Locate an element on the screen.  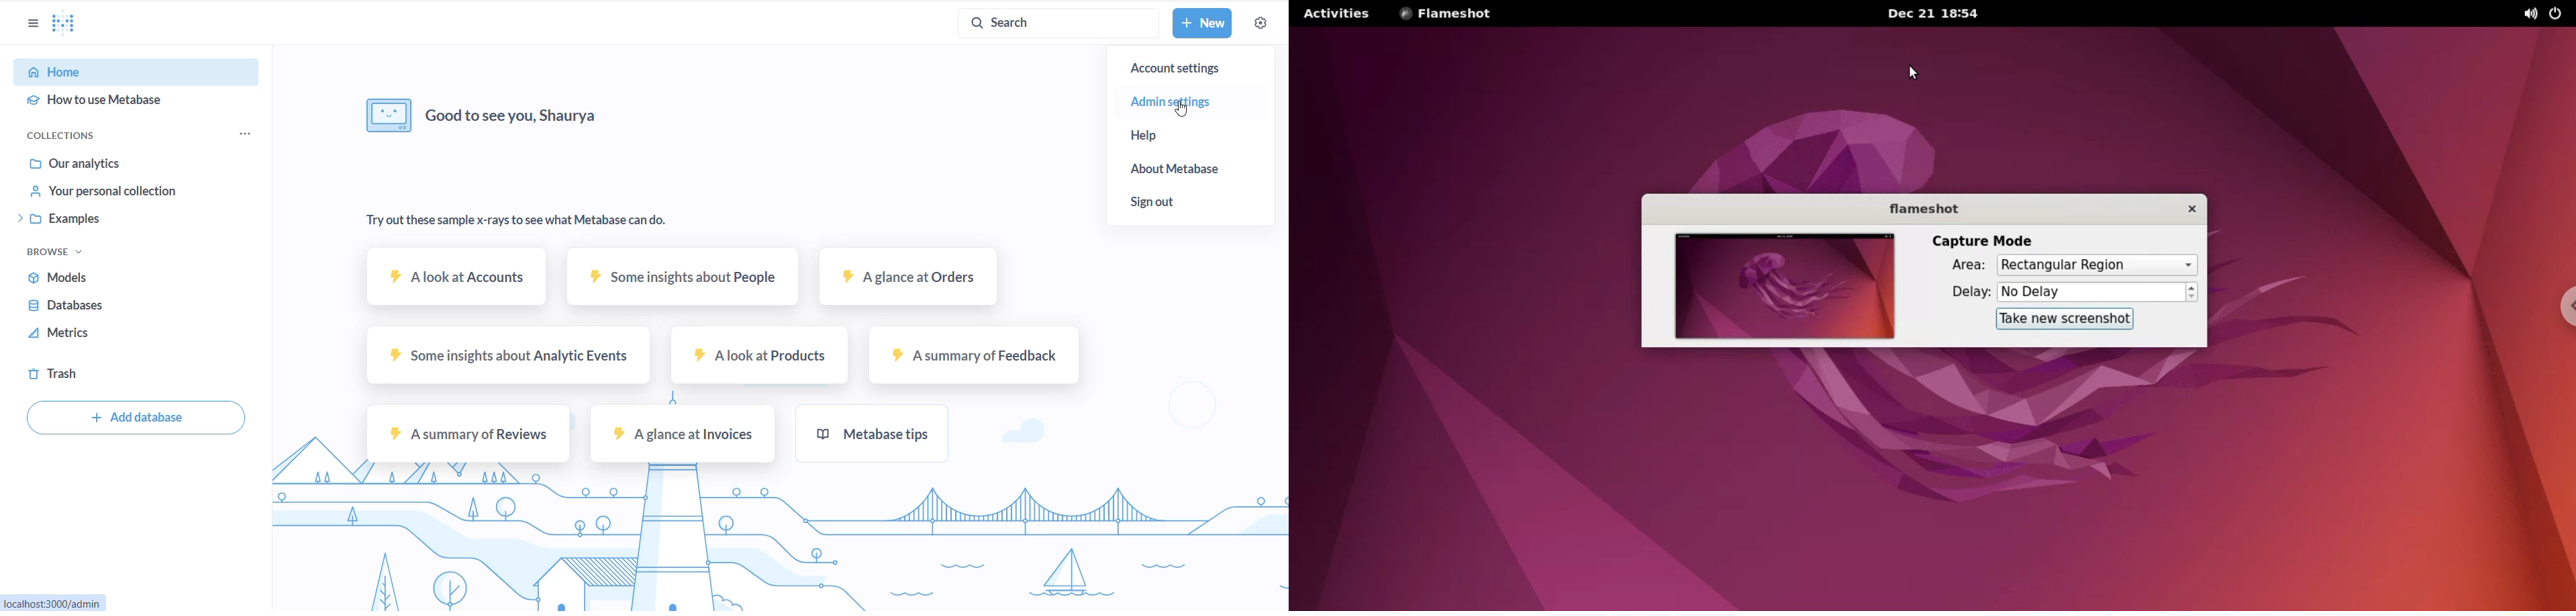
A summary of Reviews sample is located at coordinates (468, 434).